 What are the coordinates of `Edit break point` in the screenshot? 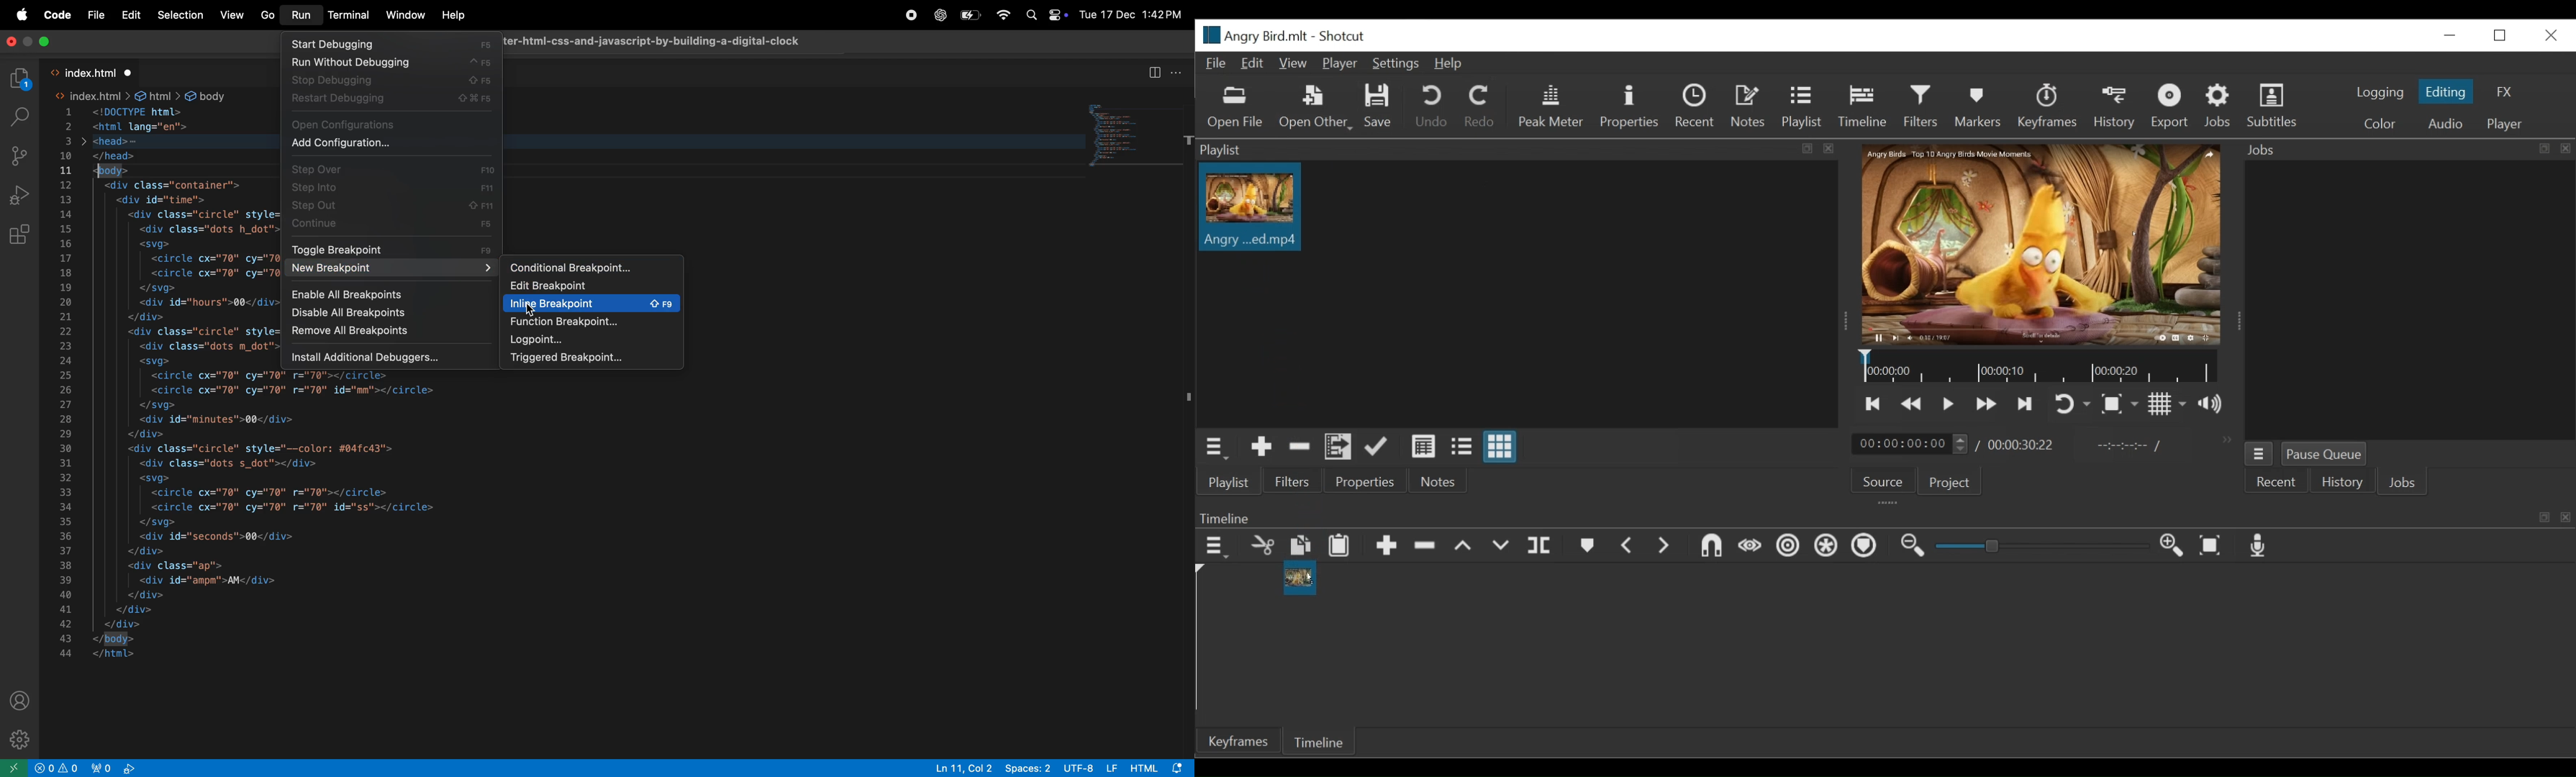 It's located at (589, 286).